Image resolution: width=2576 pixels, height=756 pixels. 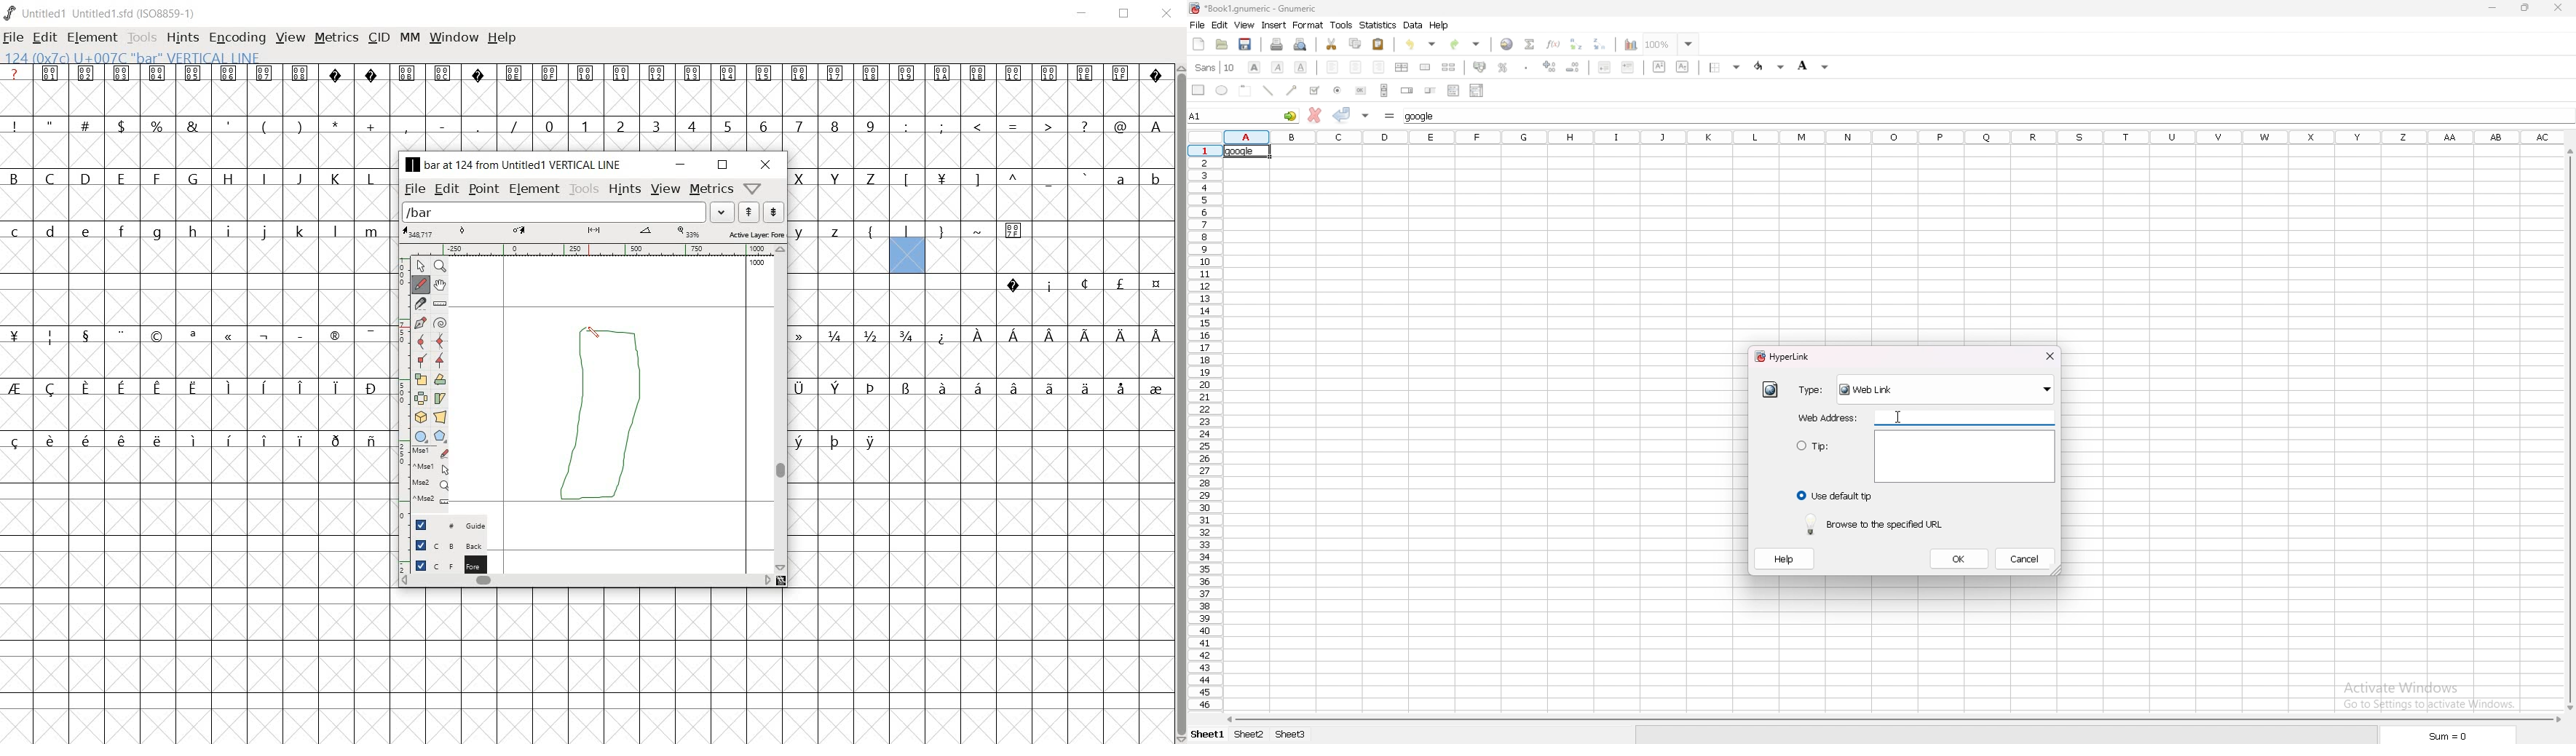 What do you see at coordinates (680, 165) in the screenshot?
I see `minimize` at bounding box center [680, 165].